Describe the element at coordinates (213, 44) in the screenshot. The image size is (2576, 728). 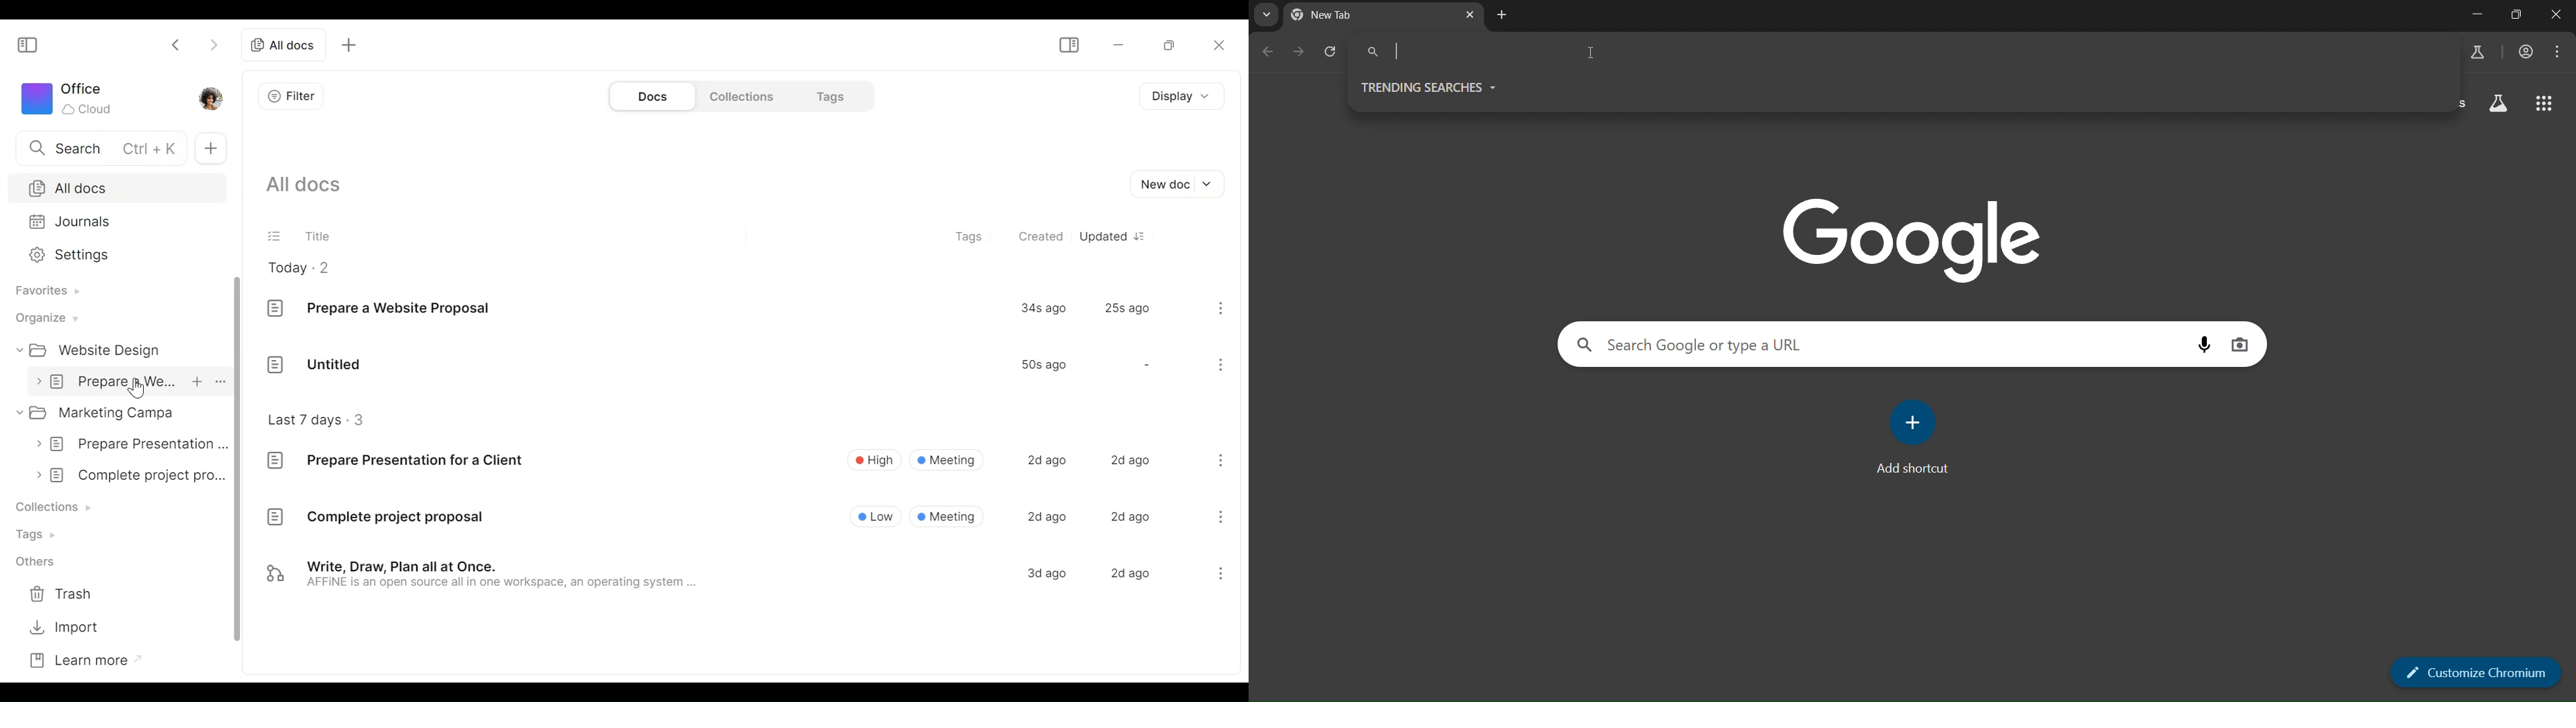
I see `Forward` at that location.